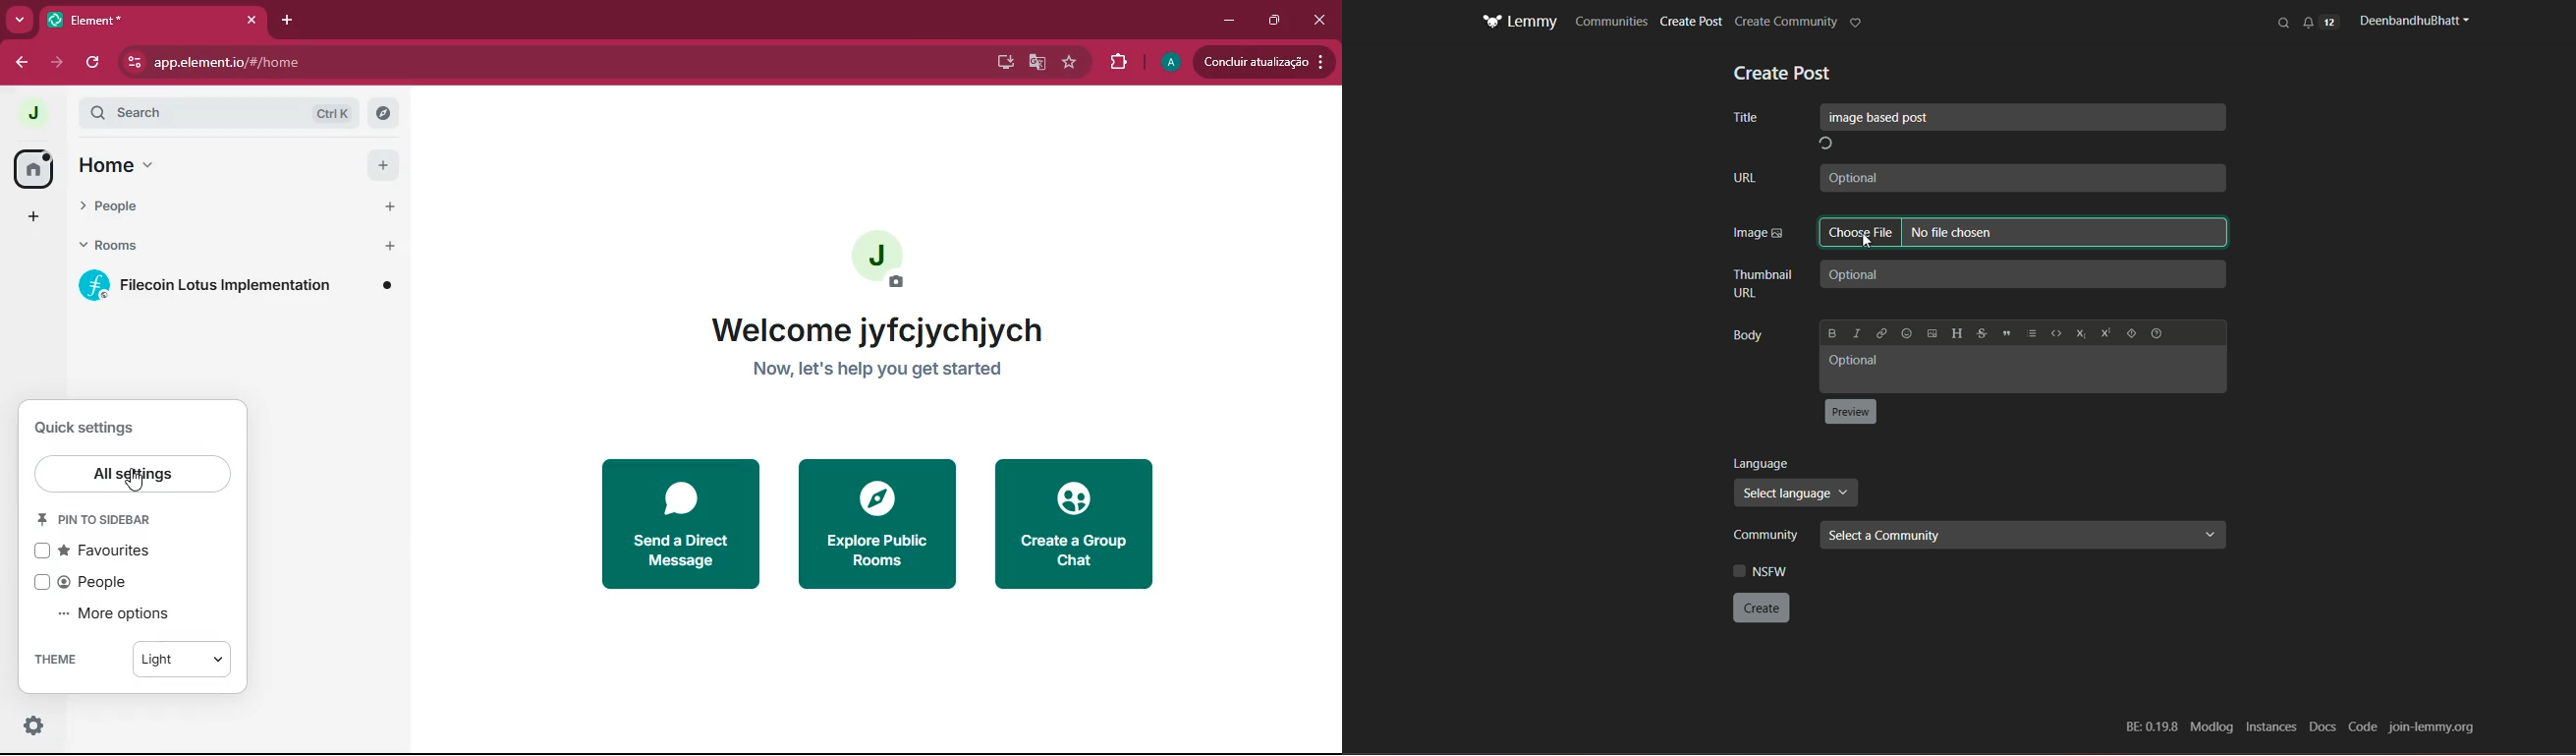  Describe the element at coordinates (119, 168) in the screenshot. I see `home` at that location.